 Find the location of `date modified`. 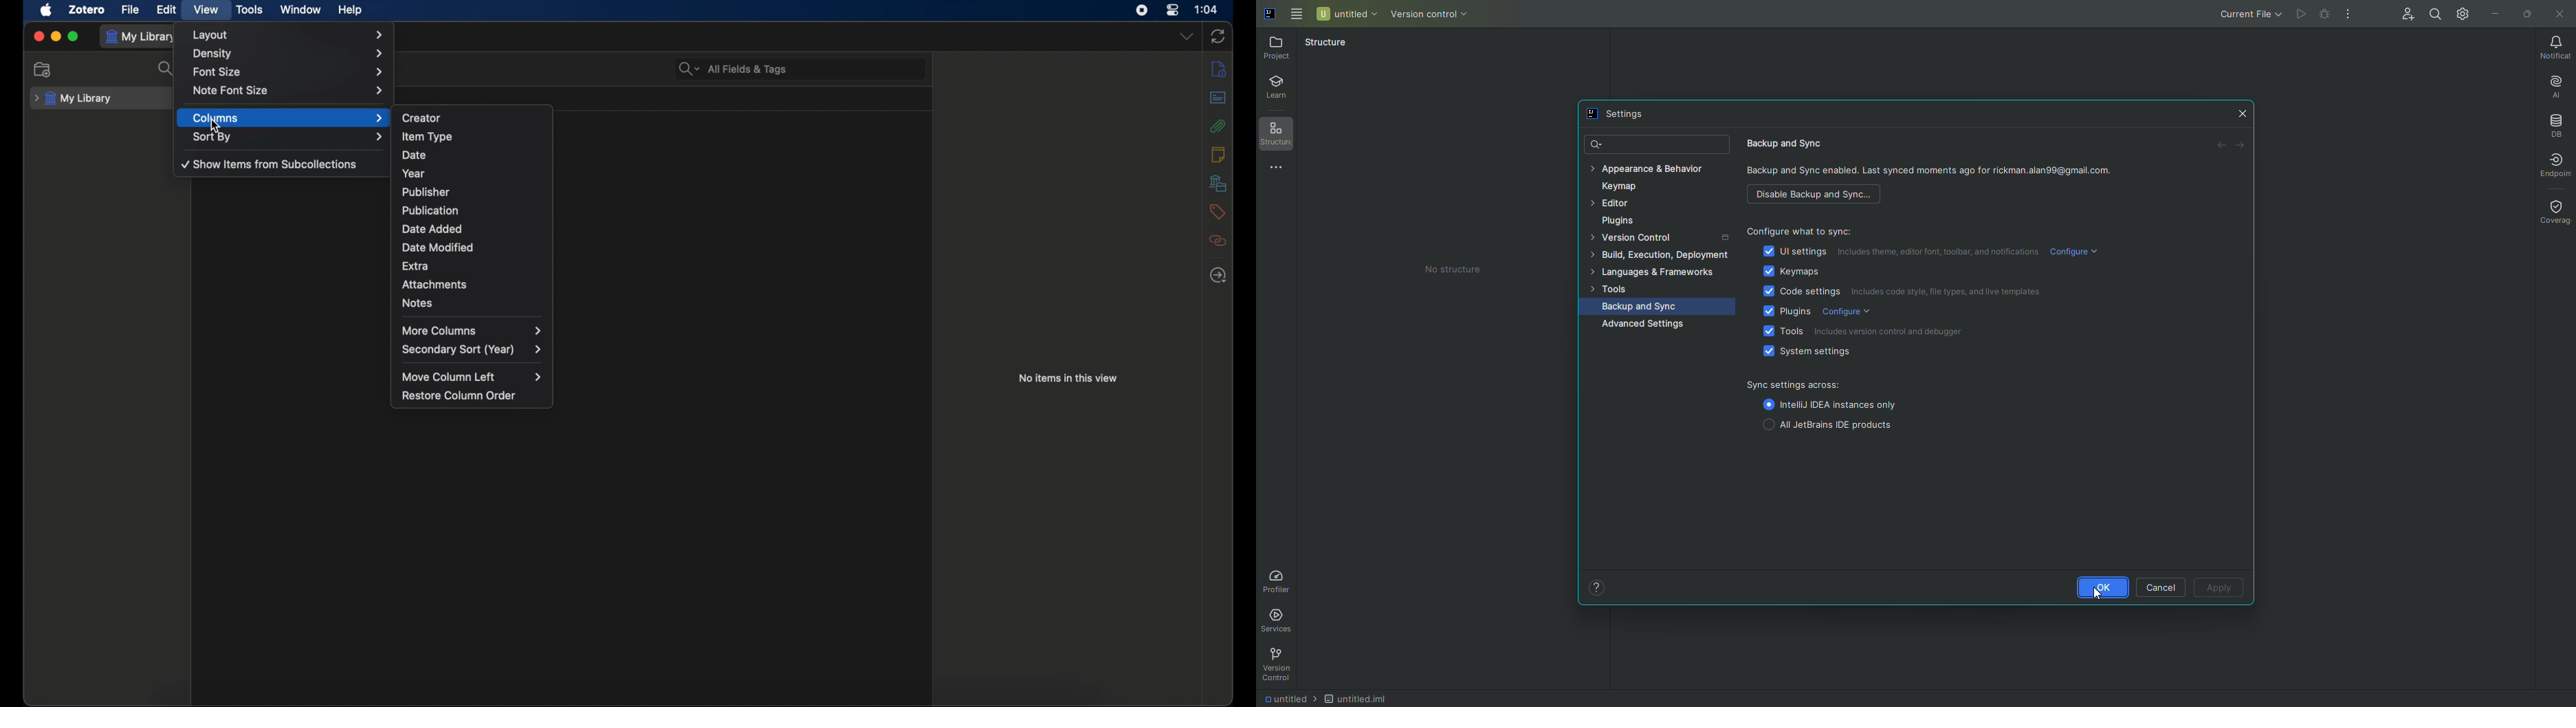

date modified is located at coordinates (439, 247).